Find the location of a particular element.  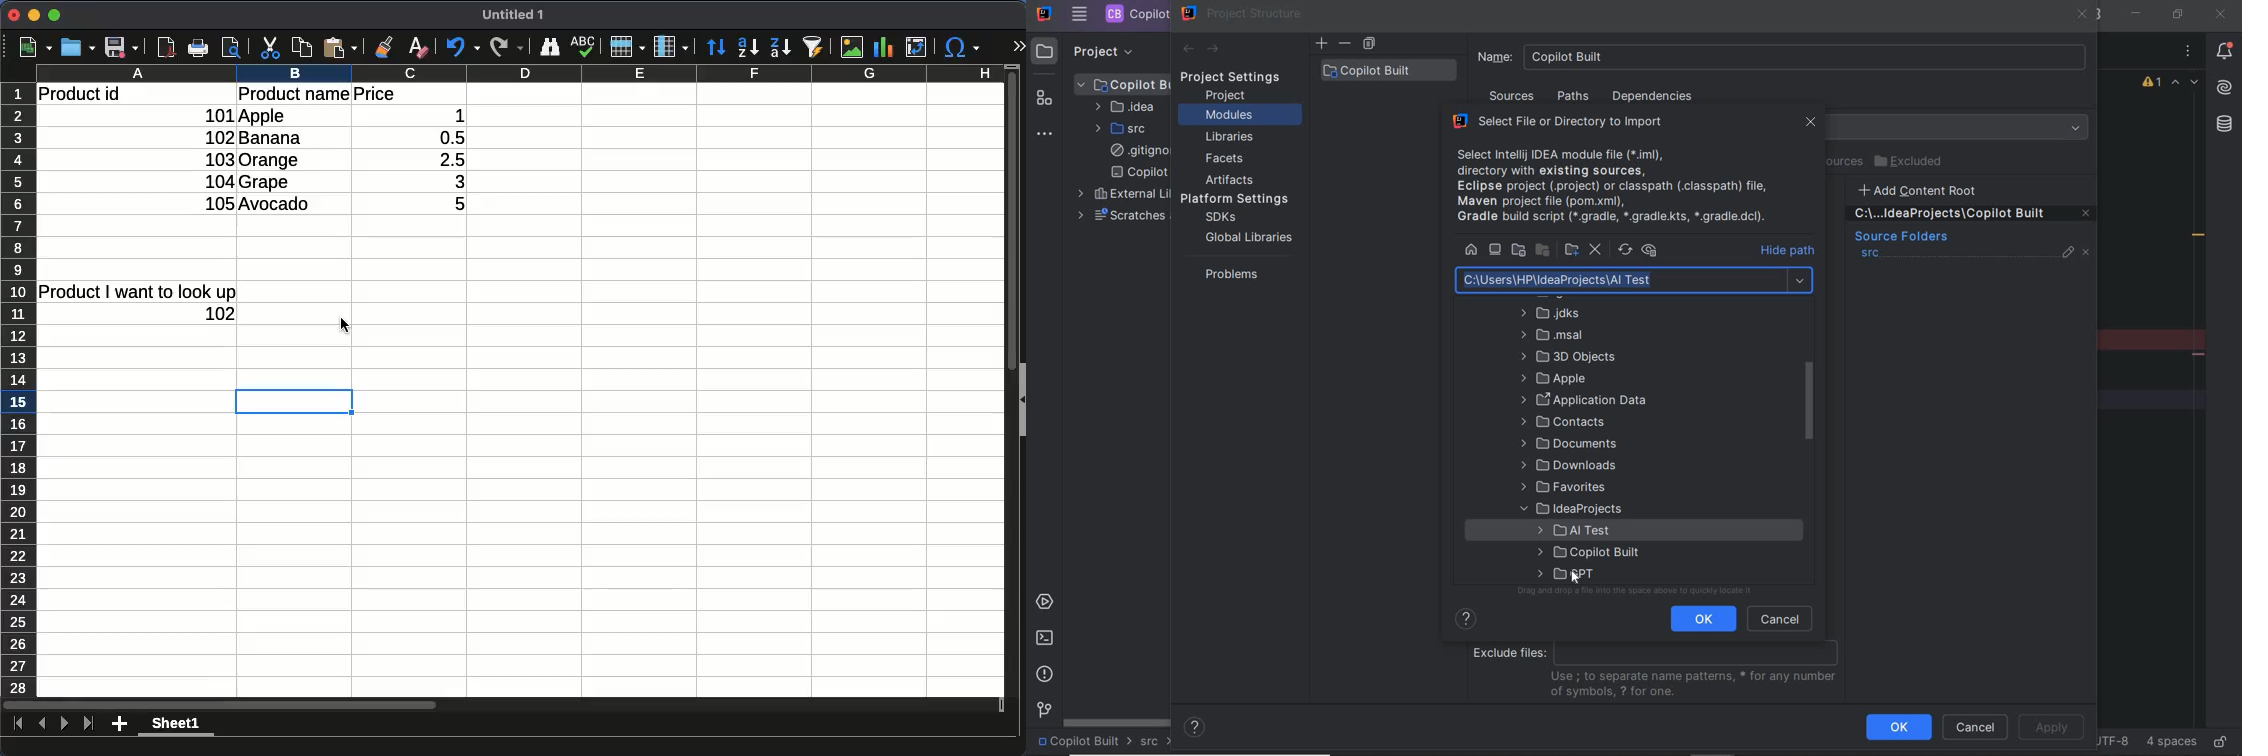

product id is located at coordinates (79, 94).